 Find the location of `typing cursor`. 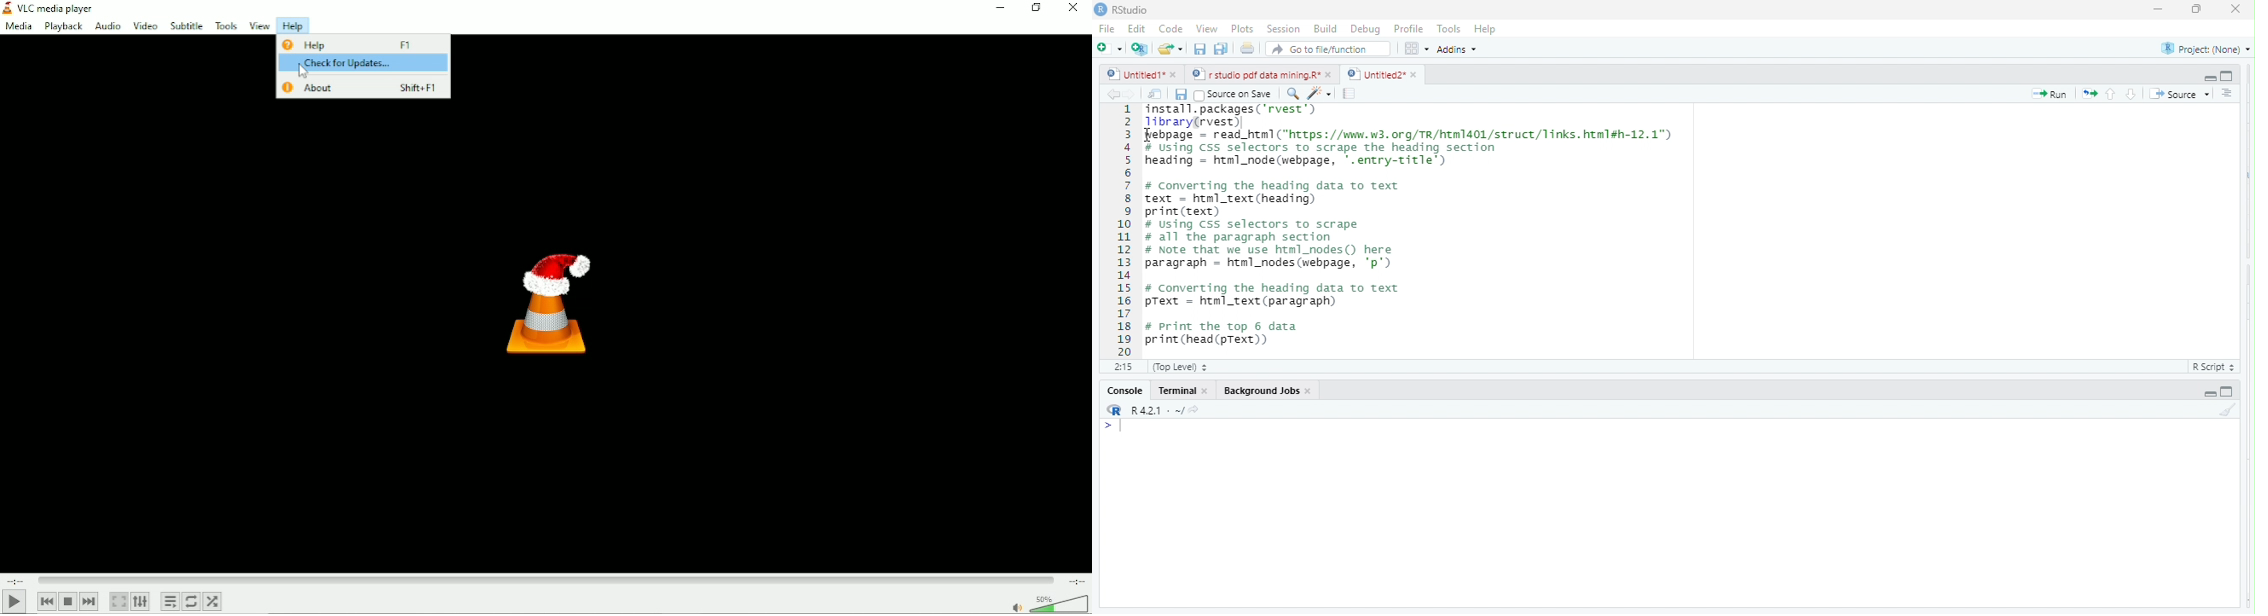

typing cursor is located at coordinates (1117, 427).